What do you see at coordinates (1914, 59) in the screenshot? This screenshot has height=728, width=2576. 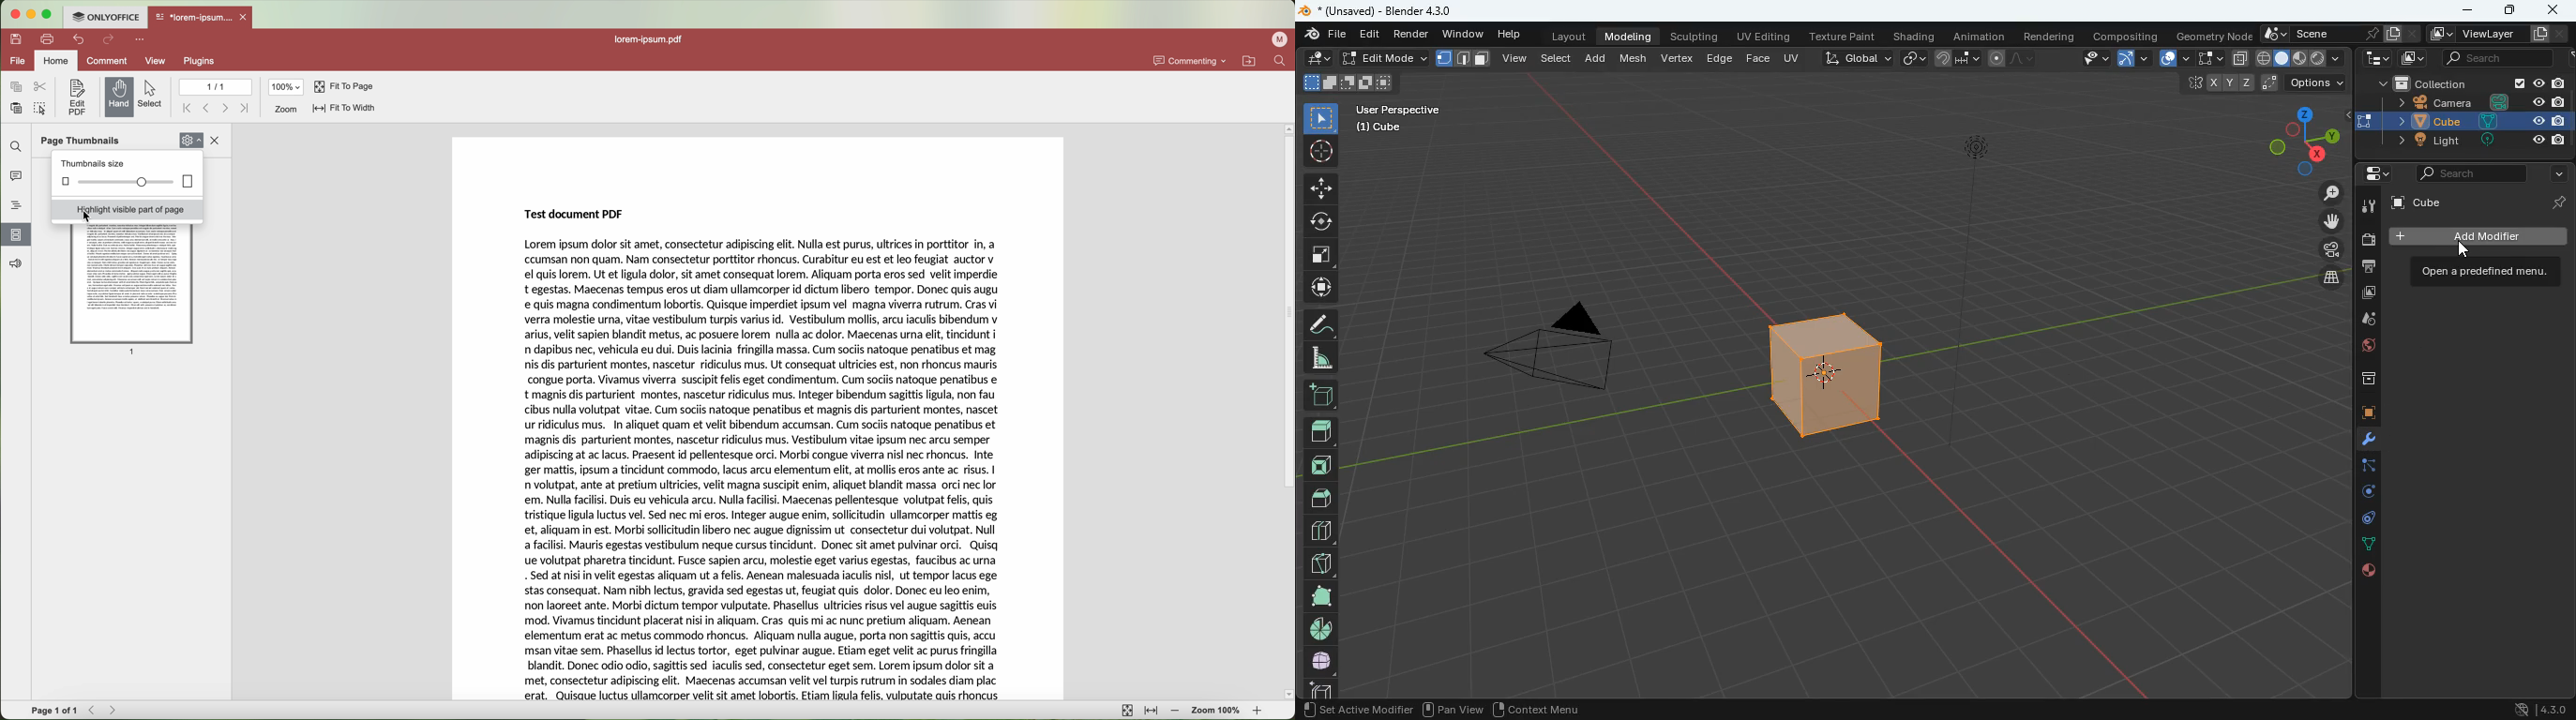 I see `link` at bounding box center [1914, 59].